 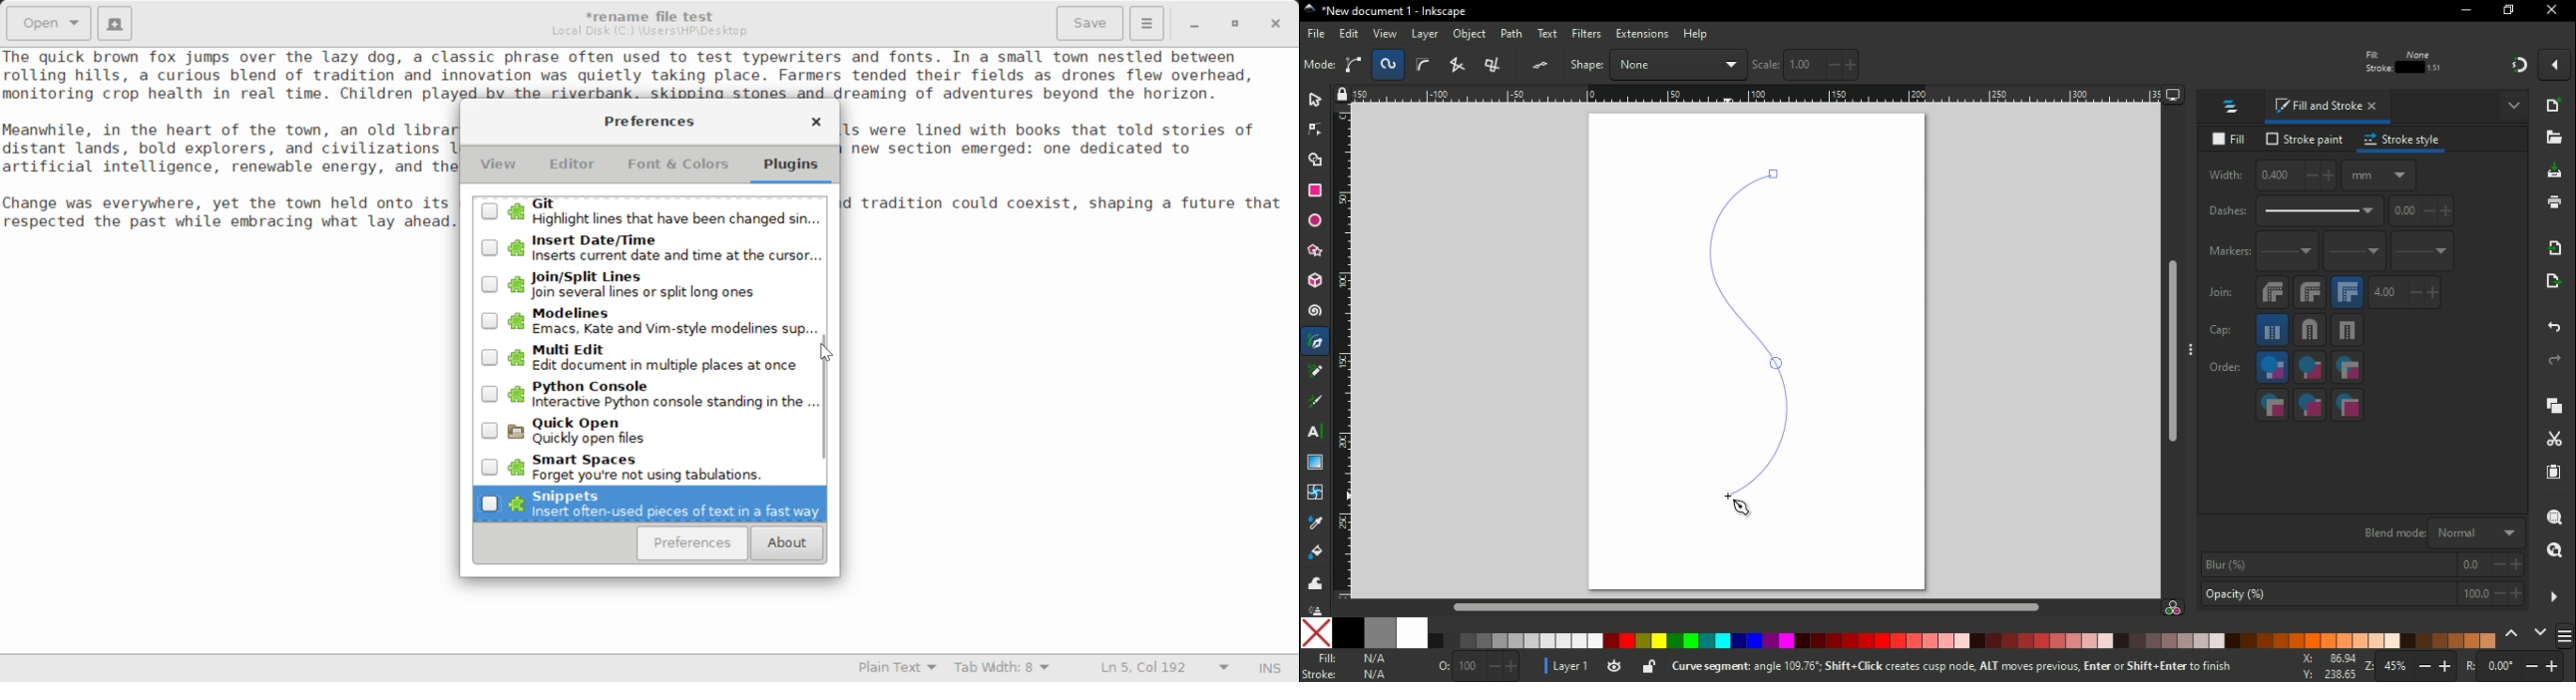 What do you see at coordinates (1278, 22) in the screenshot?
I see `Close Window` at bounding box center [1278, 22].